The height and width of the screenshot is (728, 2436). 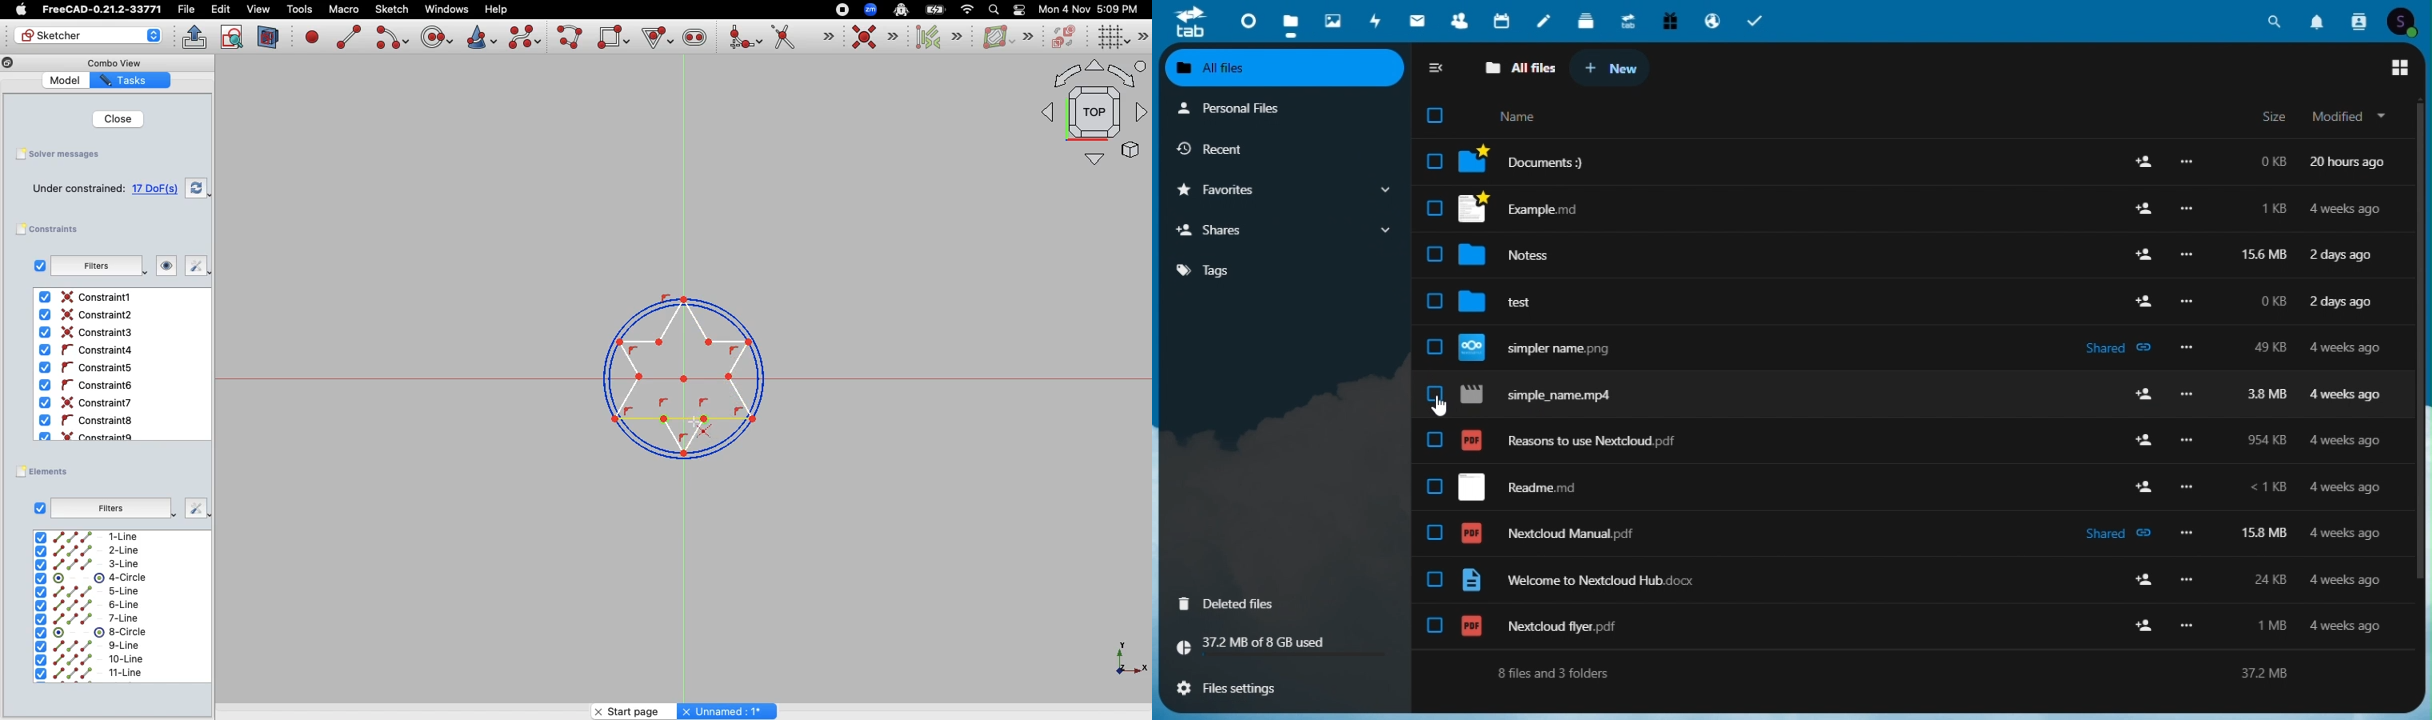 I want to click on File settings, so click(x=1239, y=688).